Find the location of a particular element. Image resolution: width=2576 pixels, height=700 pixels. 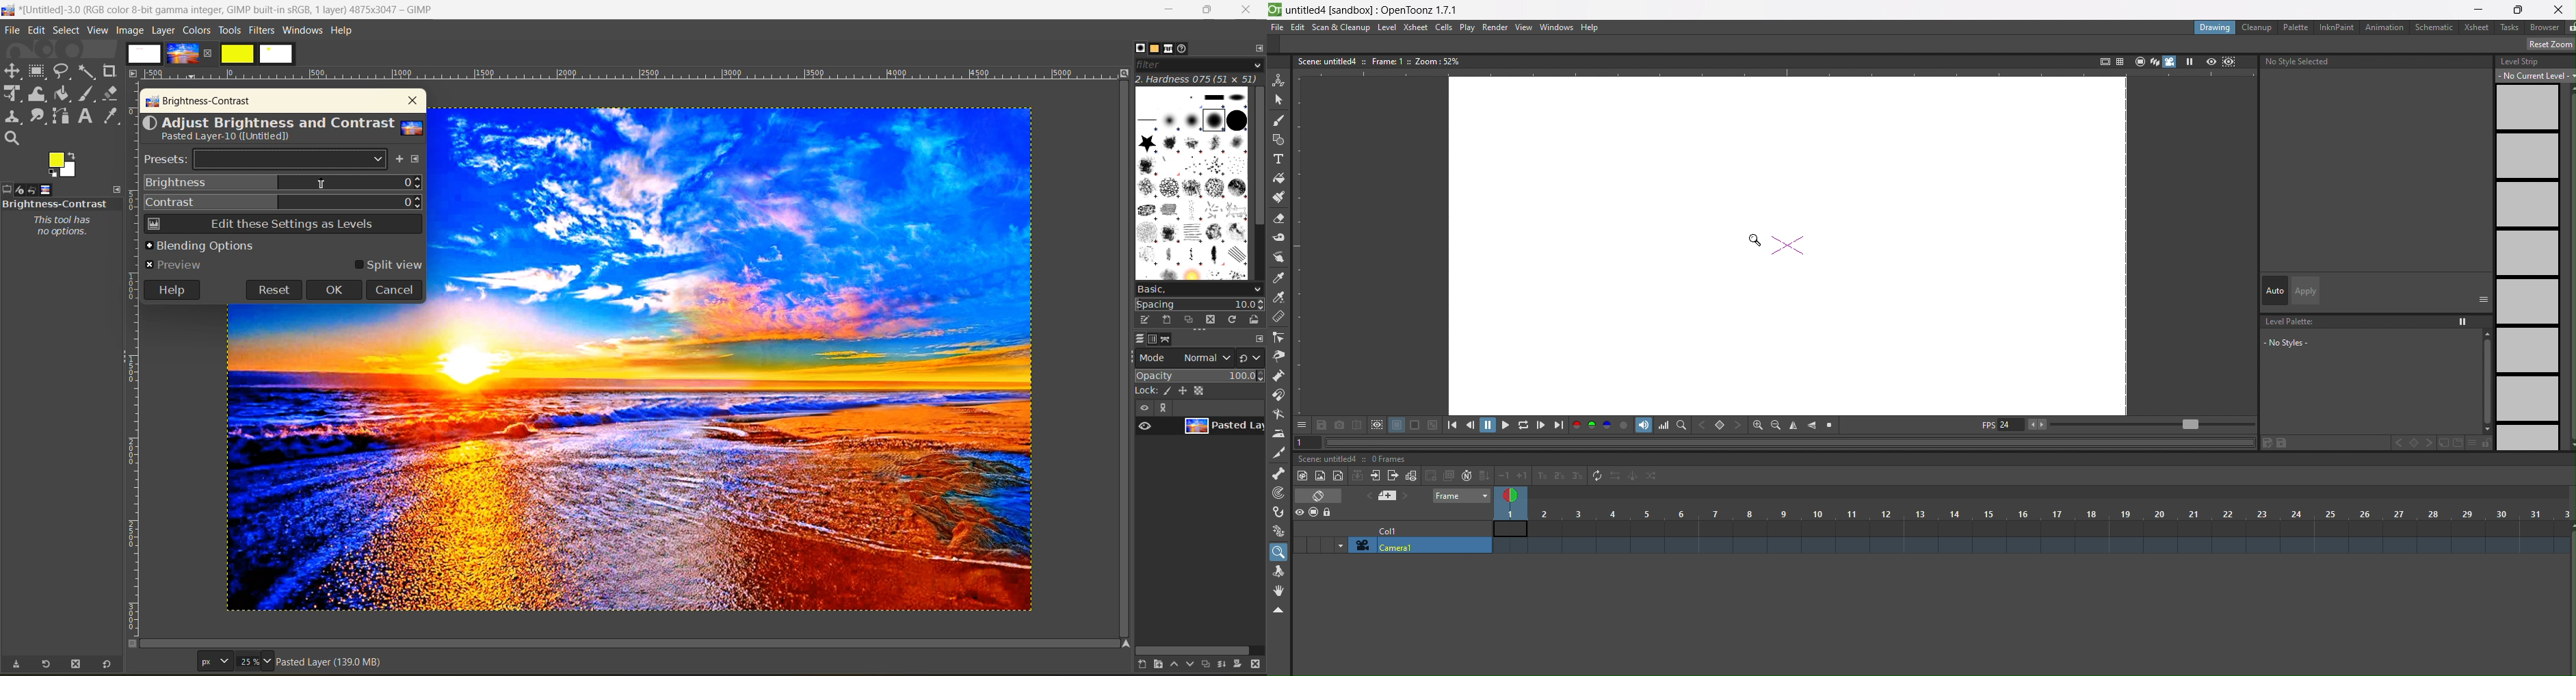

maximize is located at coordinates (1207, 10).